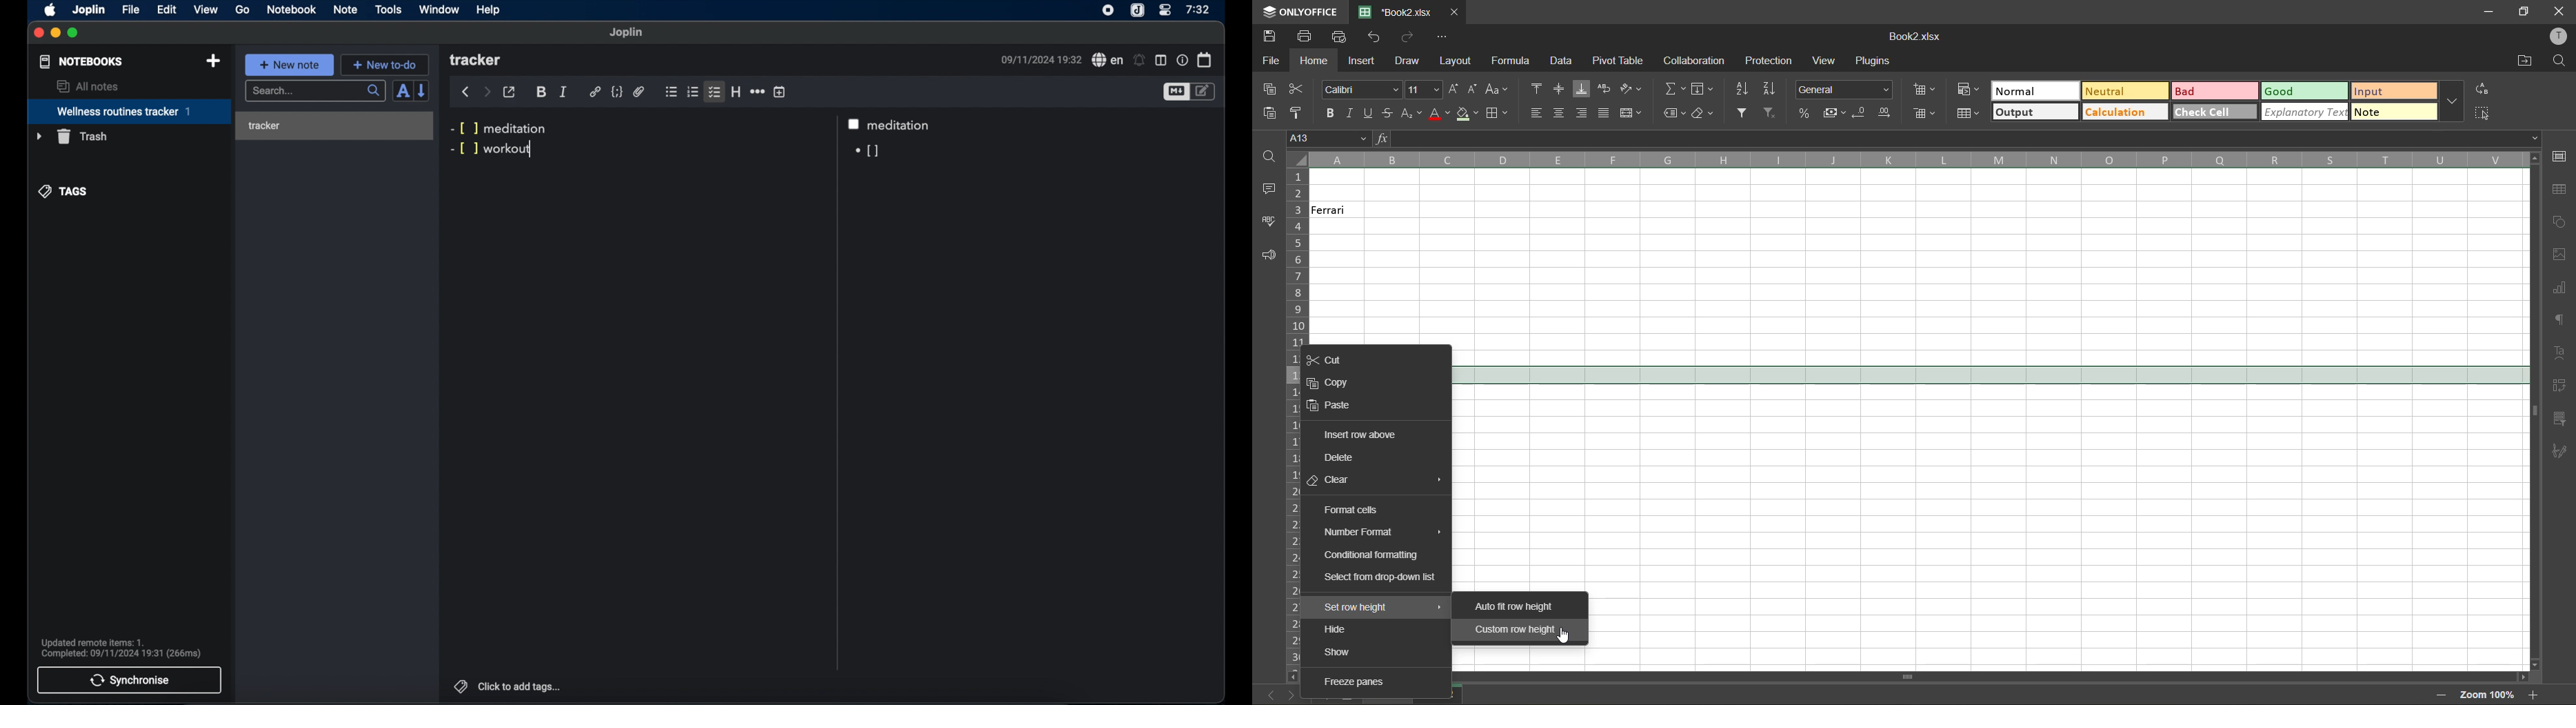 This screenshot has width=2576, height=728. What do you see at coordinates (671, 92) in the screenshot?
I see `bulleted list` at bounding box center [671, 92].